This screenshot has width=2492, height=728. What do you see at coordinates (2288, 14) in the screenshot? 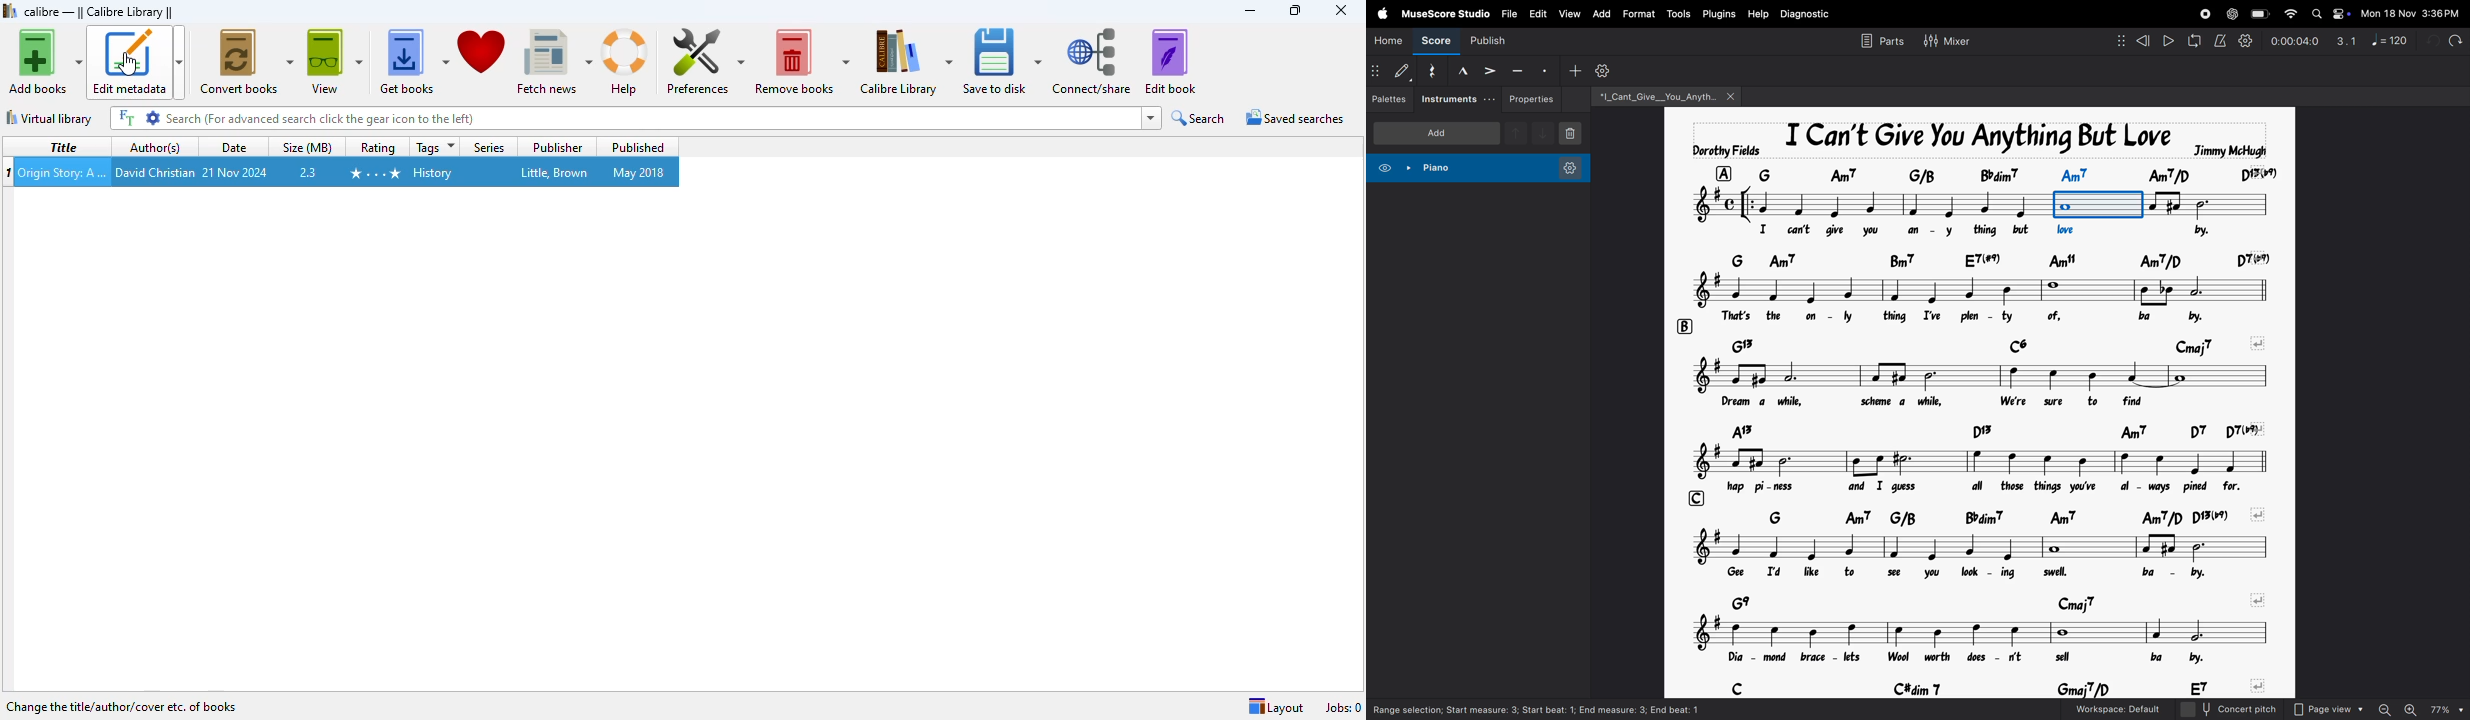
I see `wifi` at bounding box center [2288, 14].